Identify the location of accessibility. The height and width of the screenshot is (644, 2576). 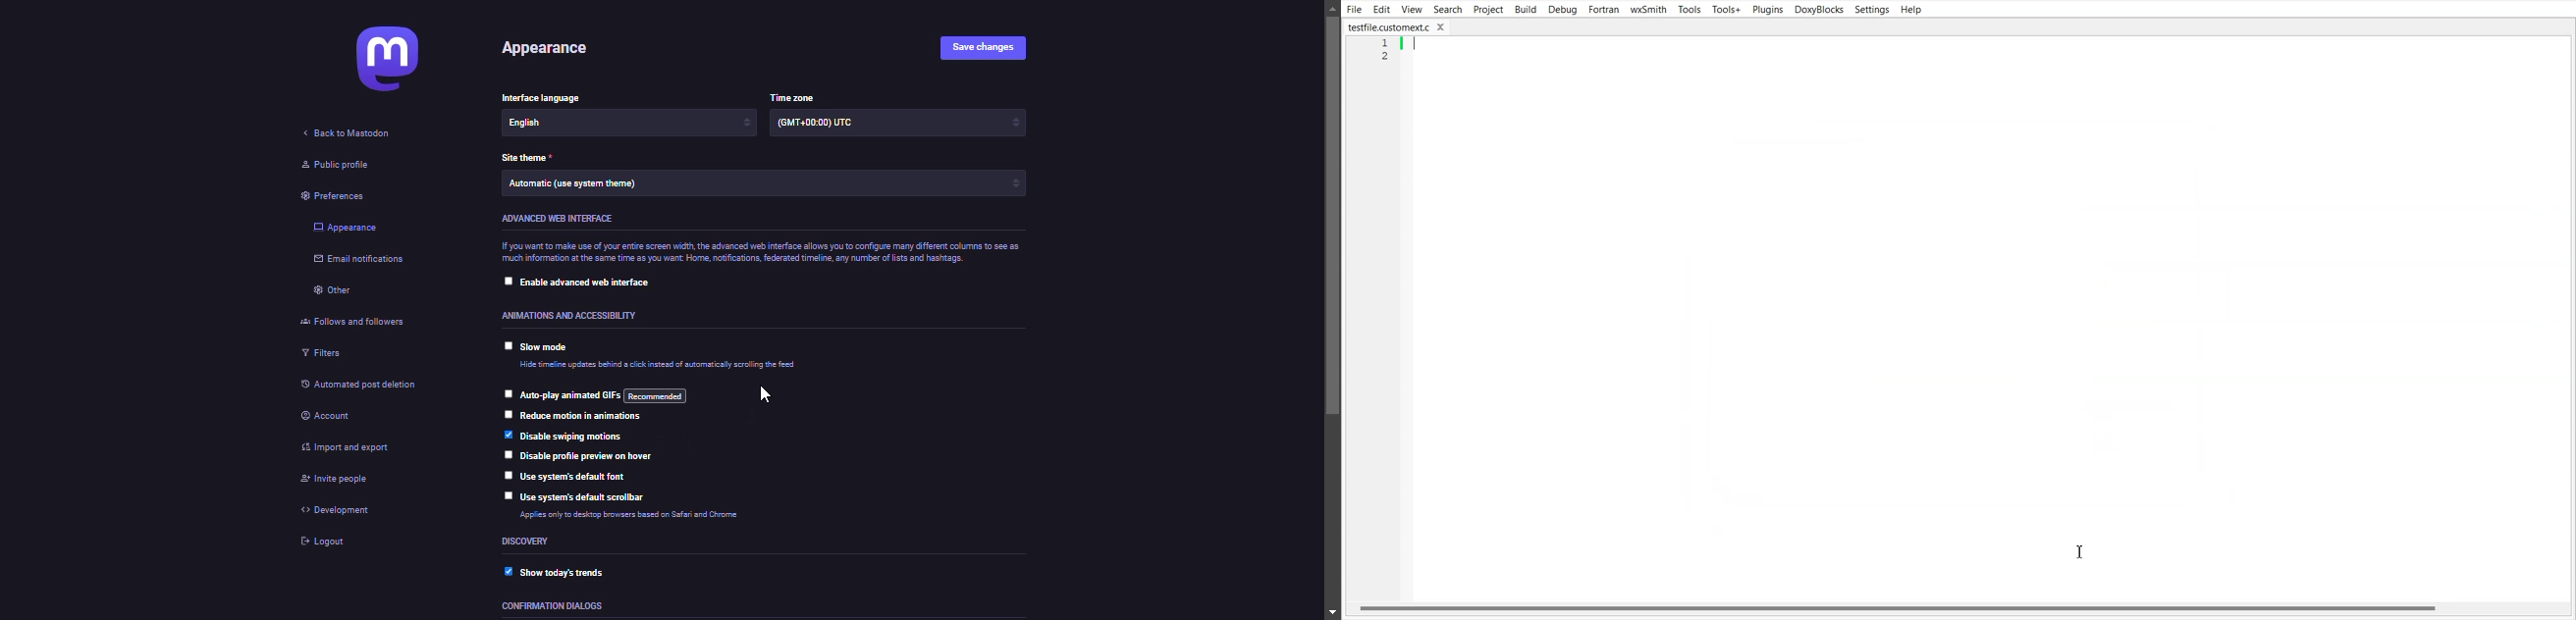
(557, 314).